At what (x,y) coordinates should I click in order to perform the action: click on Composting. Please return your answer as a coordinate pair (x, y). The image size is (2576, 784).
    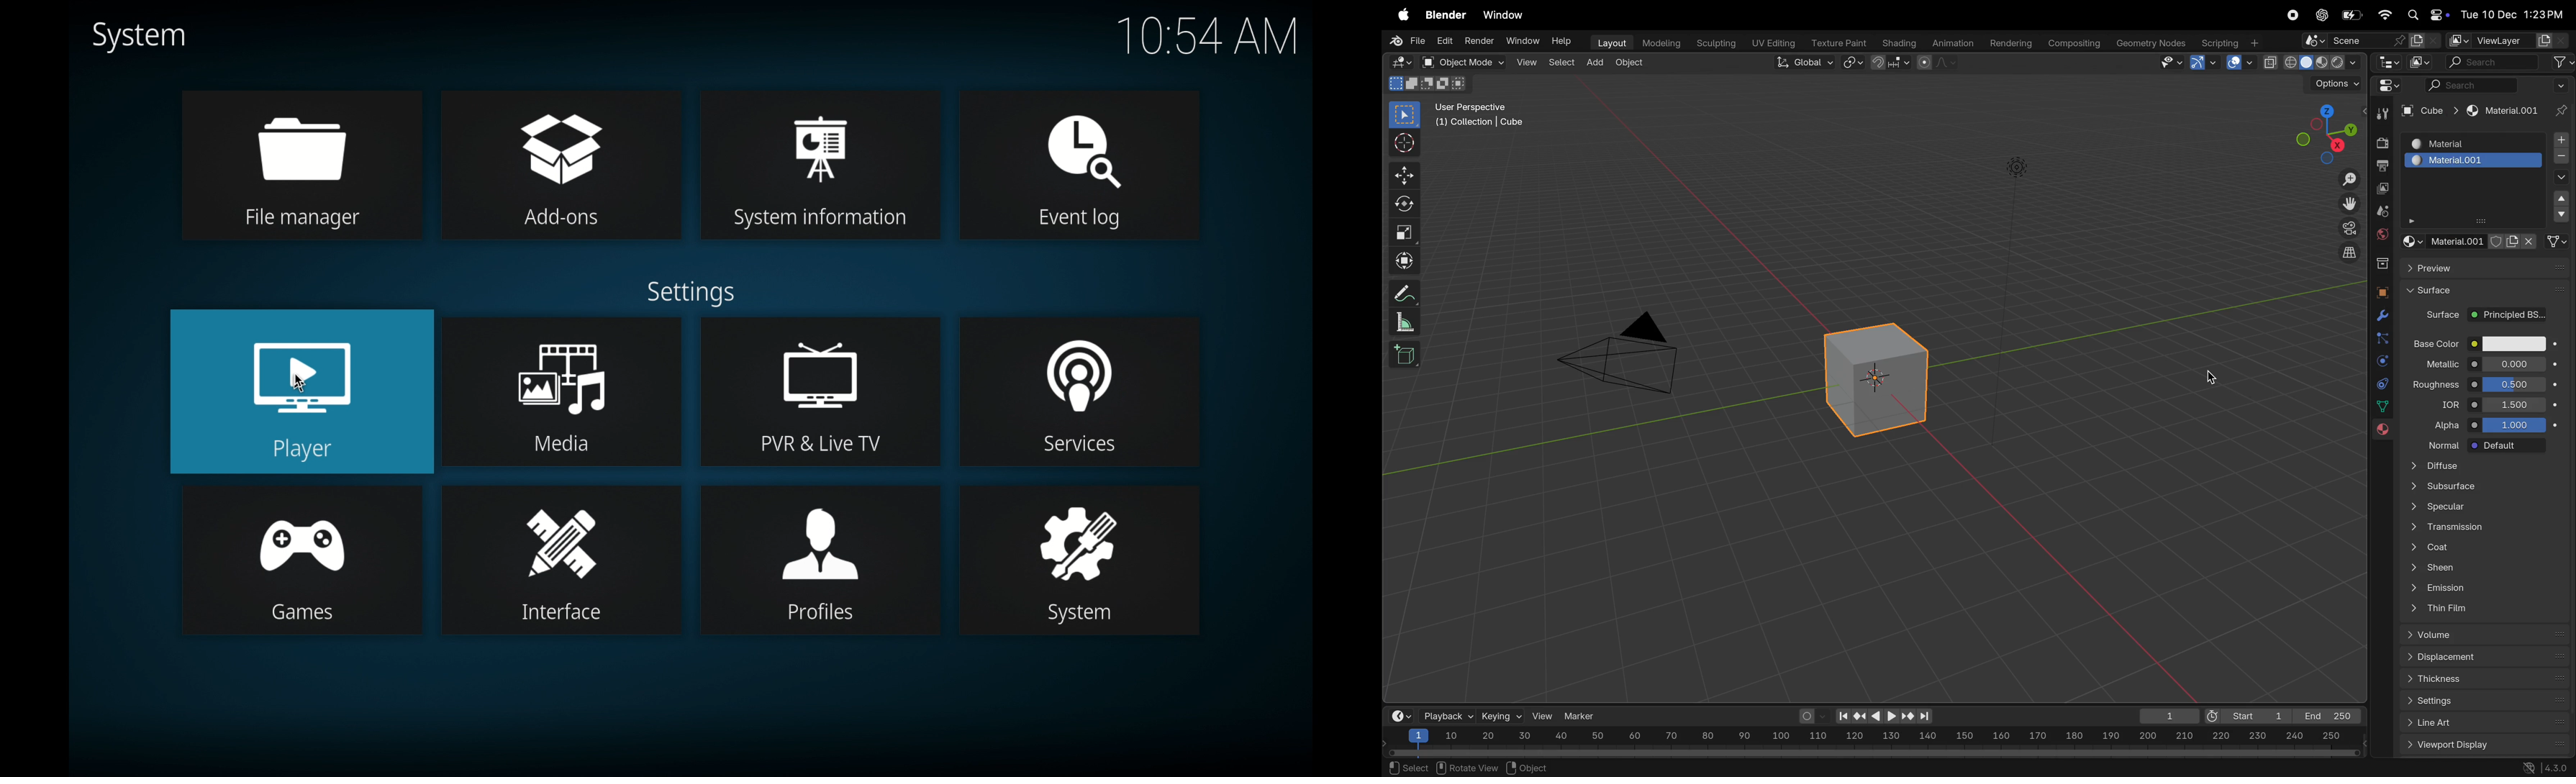
    Looking at the image, I should click on (2075, 43).